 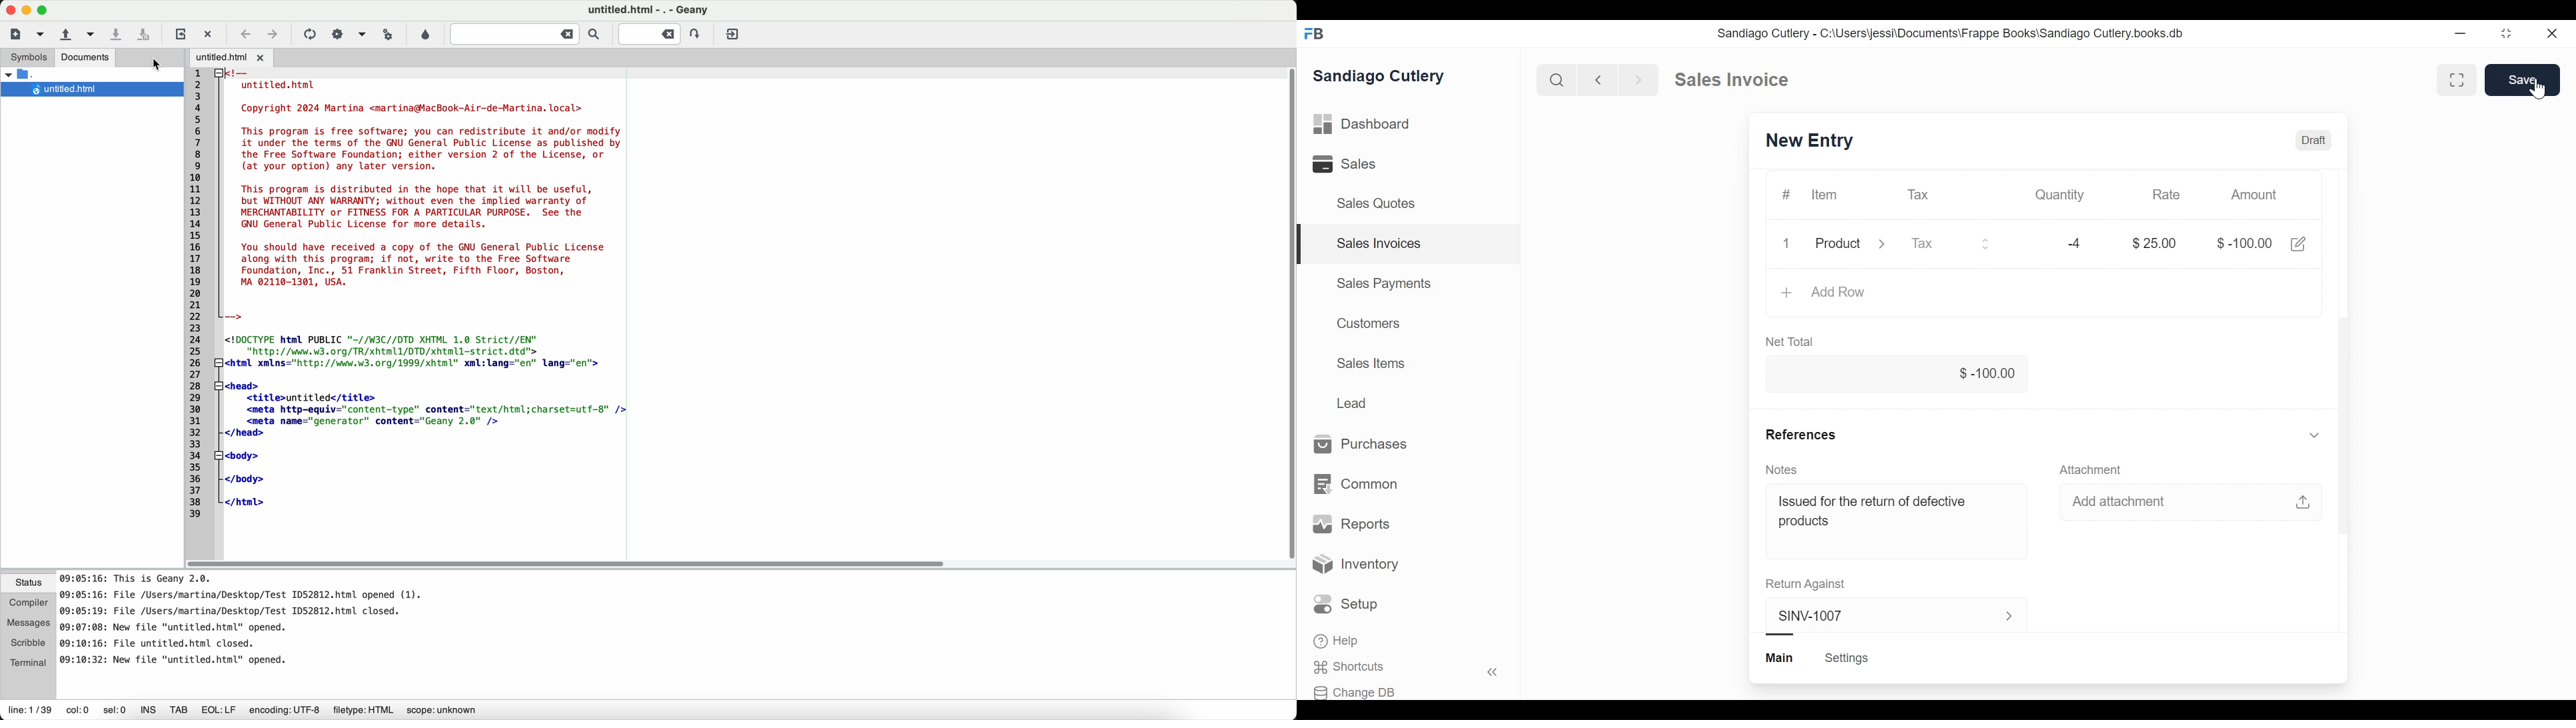 I want to click on save the current file, so click(x=117, y=35).